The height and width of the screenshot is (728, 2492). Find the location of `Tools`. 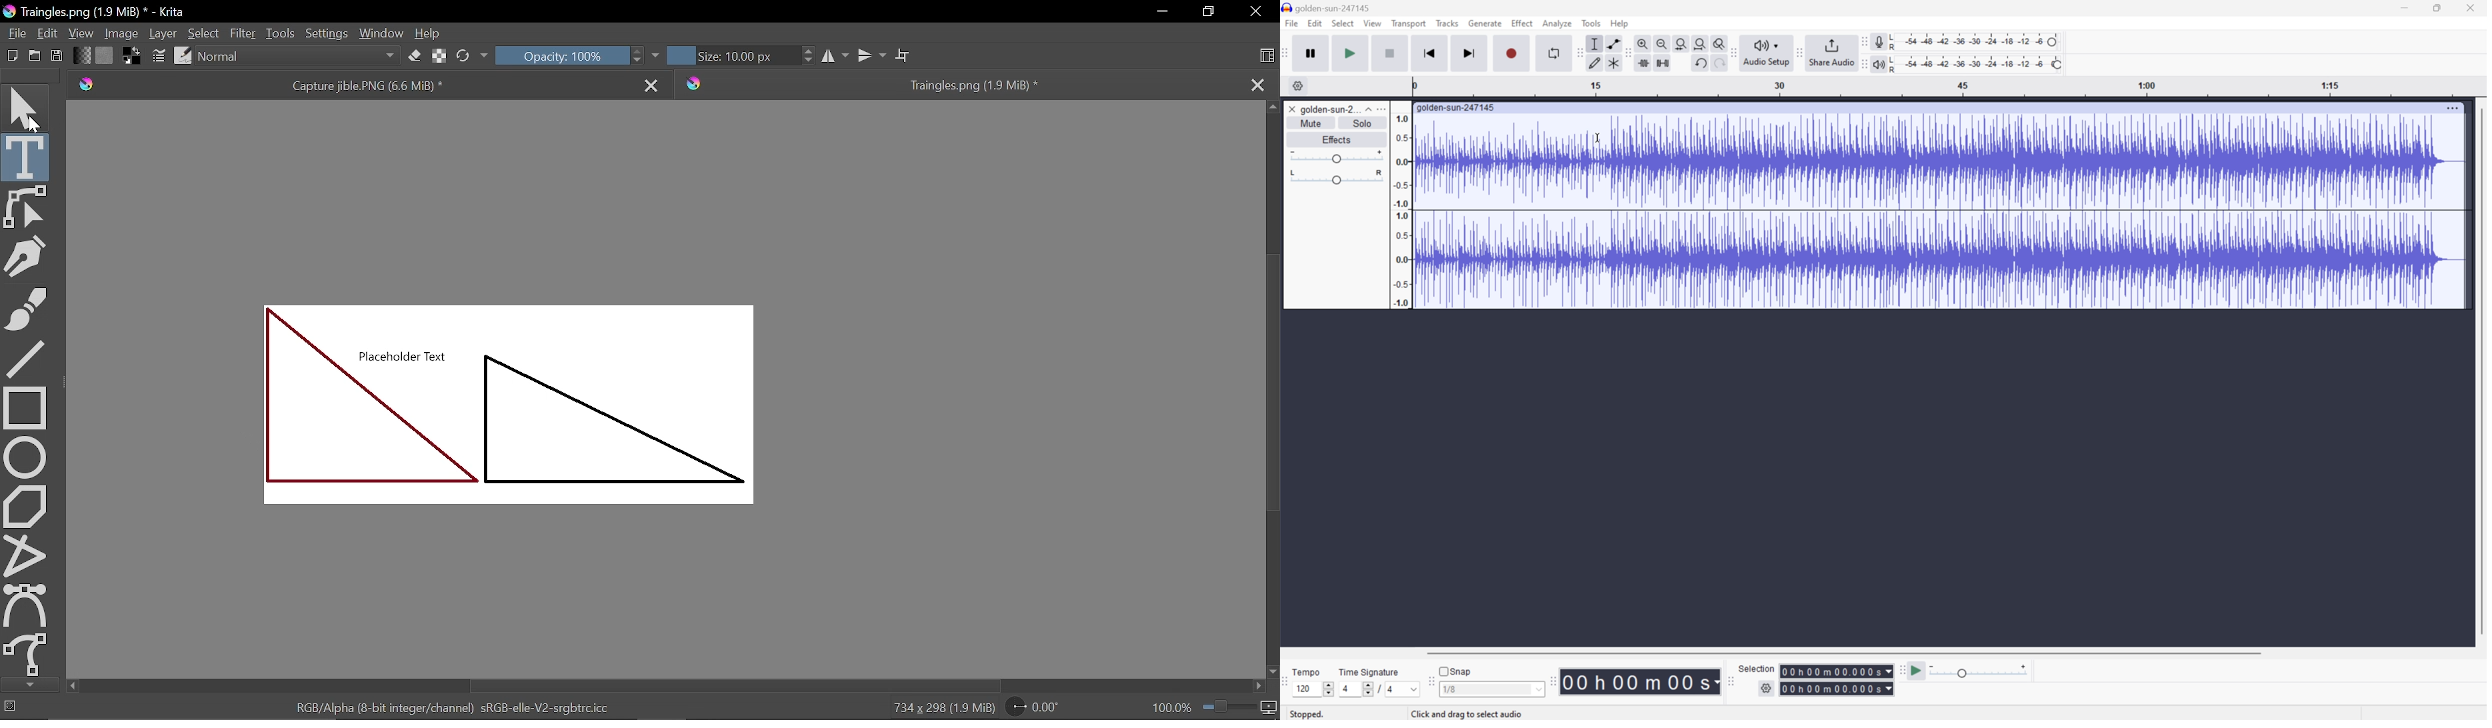

Tools is located at coordinates (1592, 23).